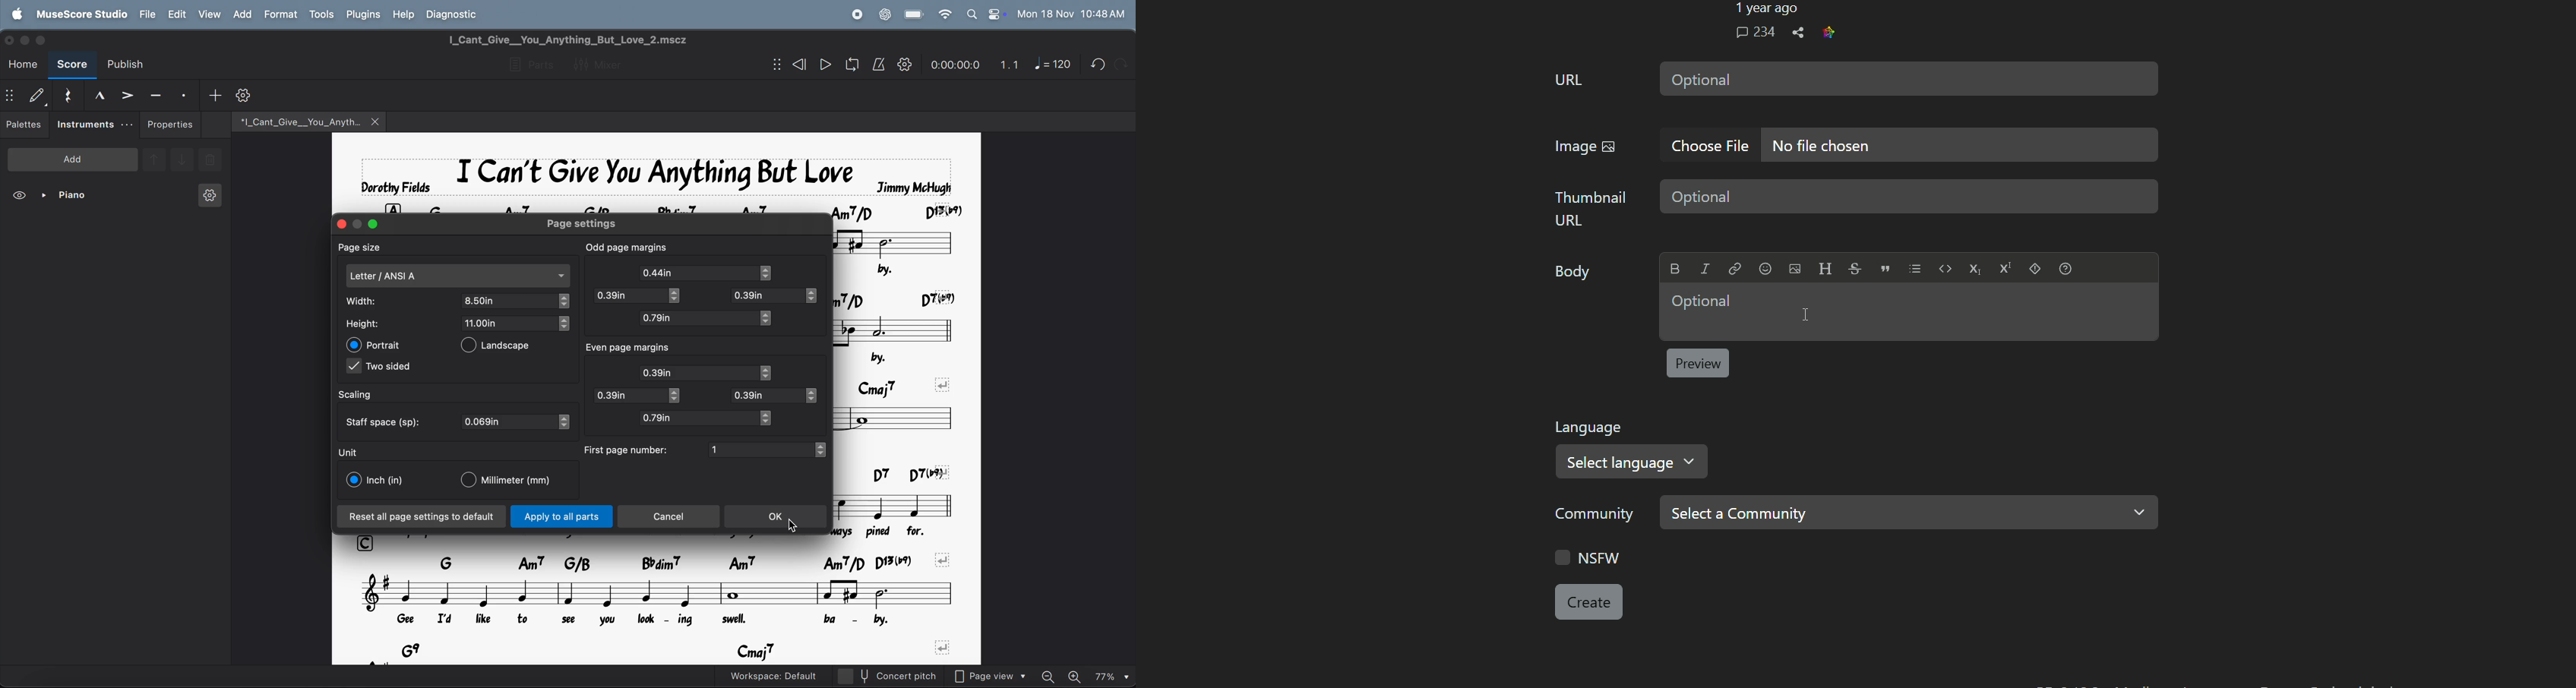 The width and height of the screenshot is (2576, 700). I want to click on date and time, so click(1072, 13).